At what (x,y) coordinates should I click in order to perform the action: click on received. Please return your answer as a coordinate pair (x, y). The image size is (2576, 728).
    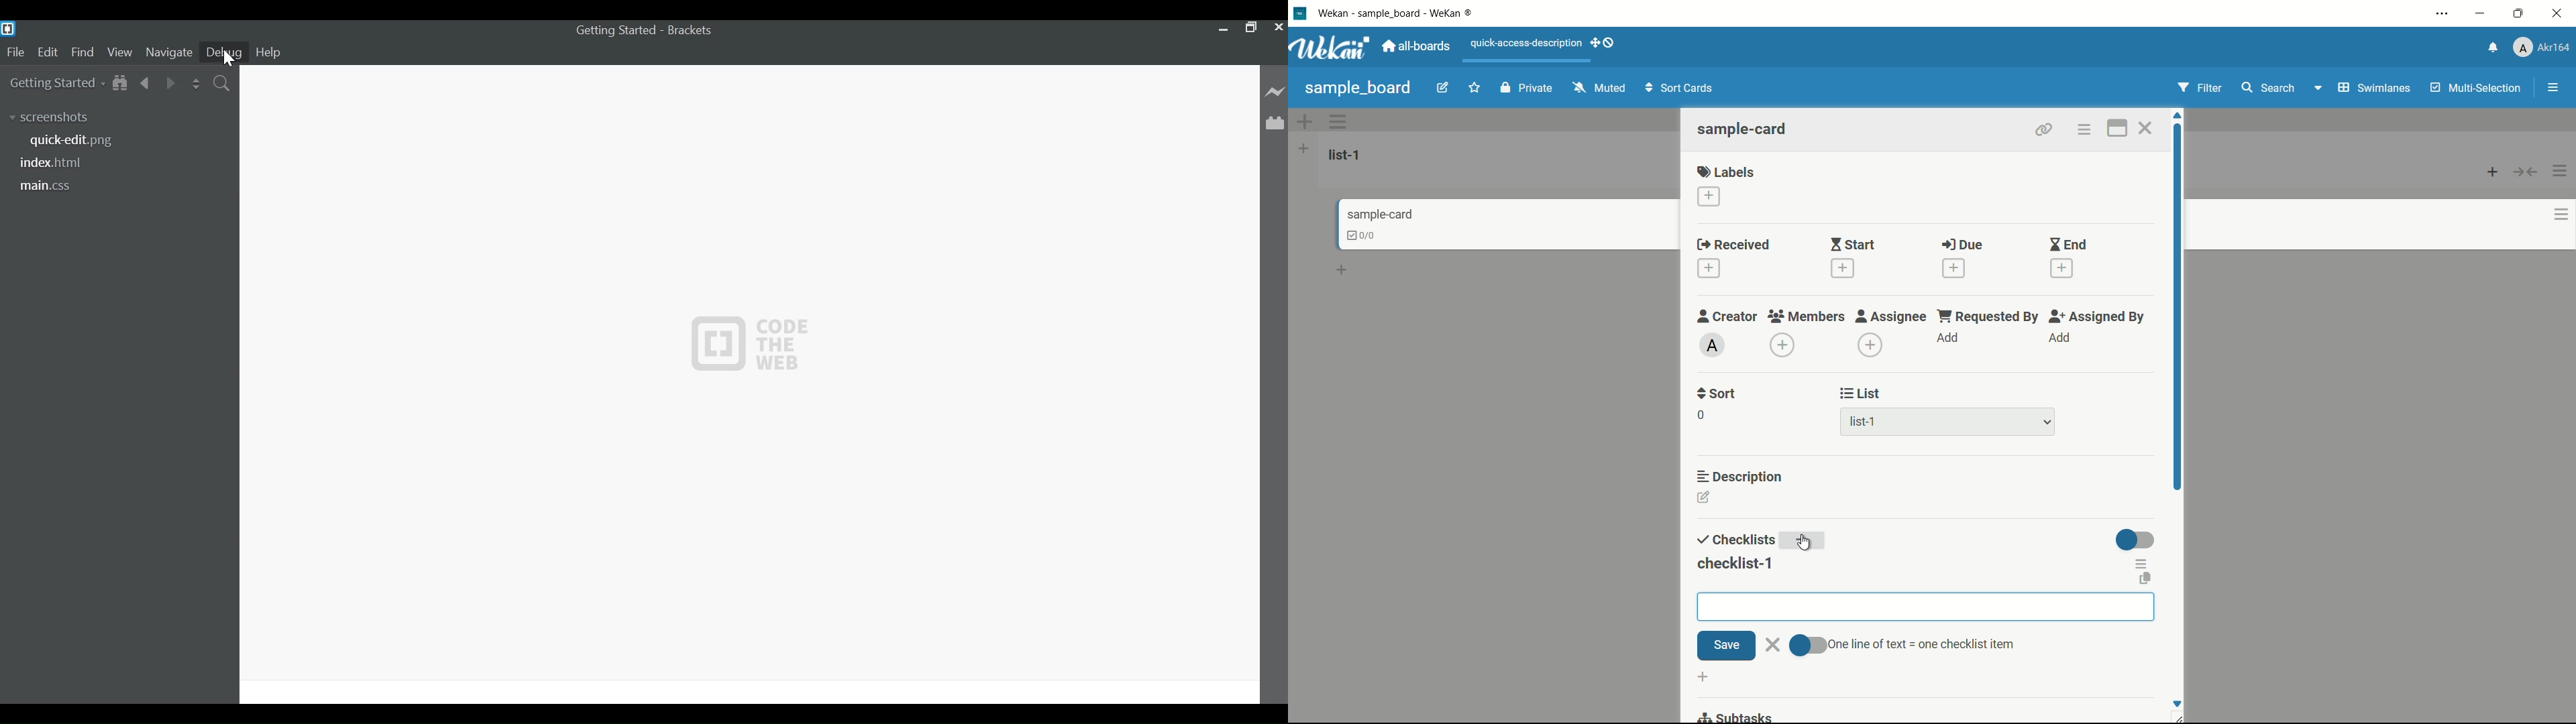
    Looking at the image, I should click on (1733, 245).